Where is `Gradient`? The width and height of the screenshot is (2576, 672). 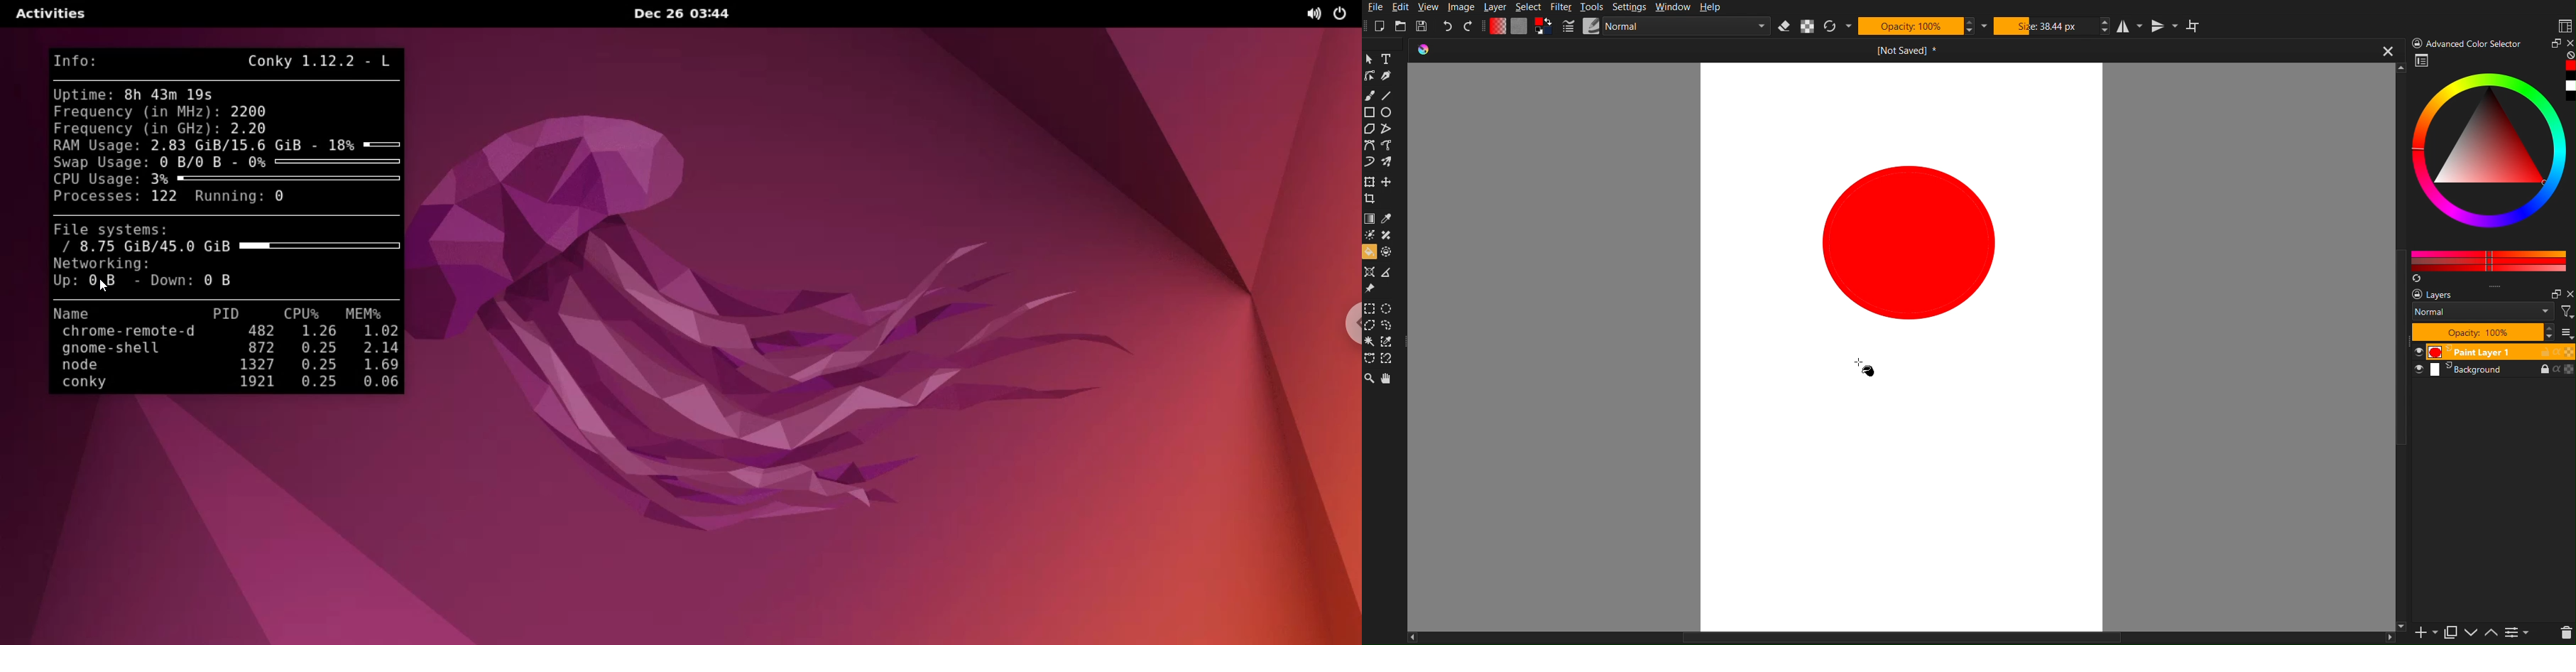 Gradient is located at coordinates (1497, 27).